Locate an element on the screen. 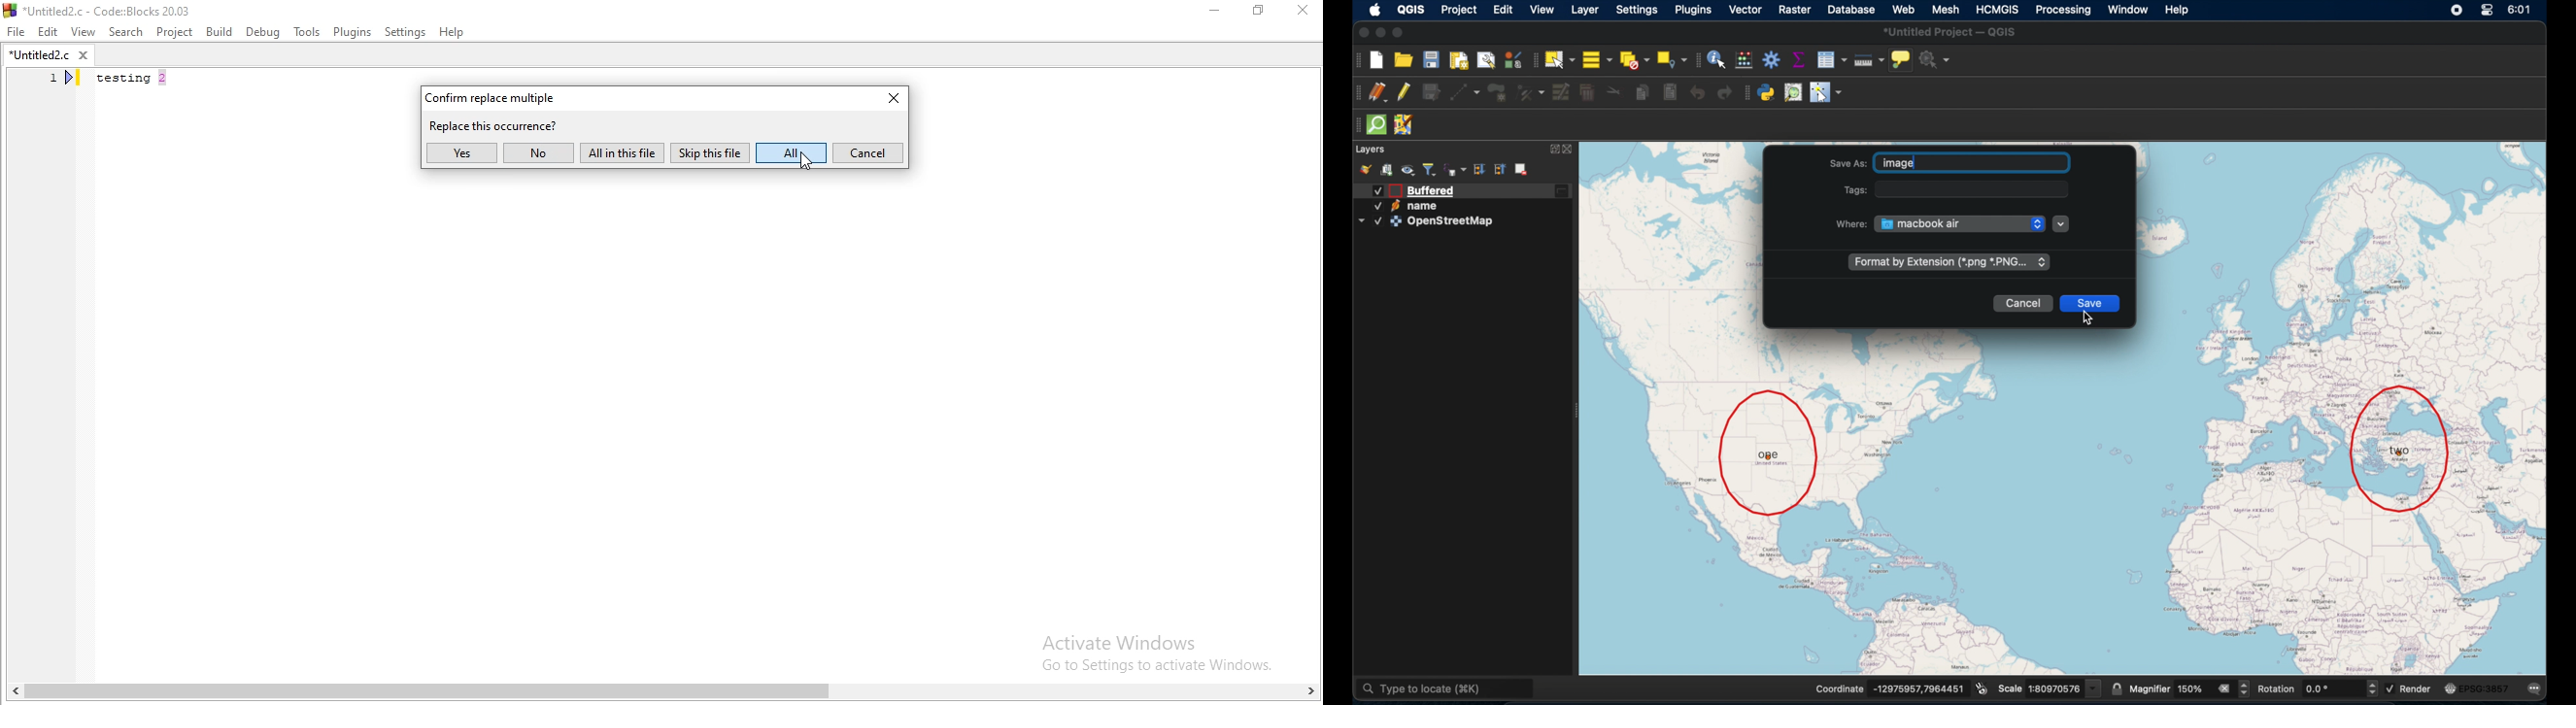 This screenshot has height=728, width=2576. raster is located at coordinates (1796, 9).